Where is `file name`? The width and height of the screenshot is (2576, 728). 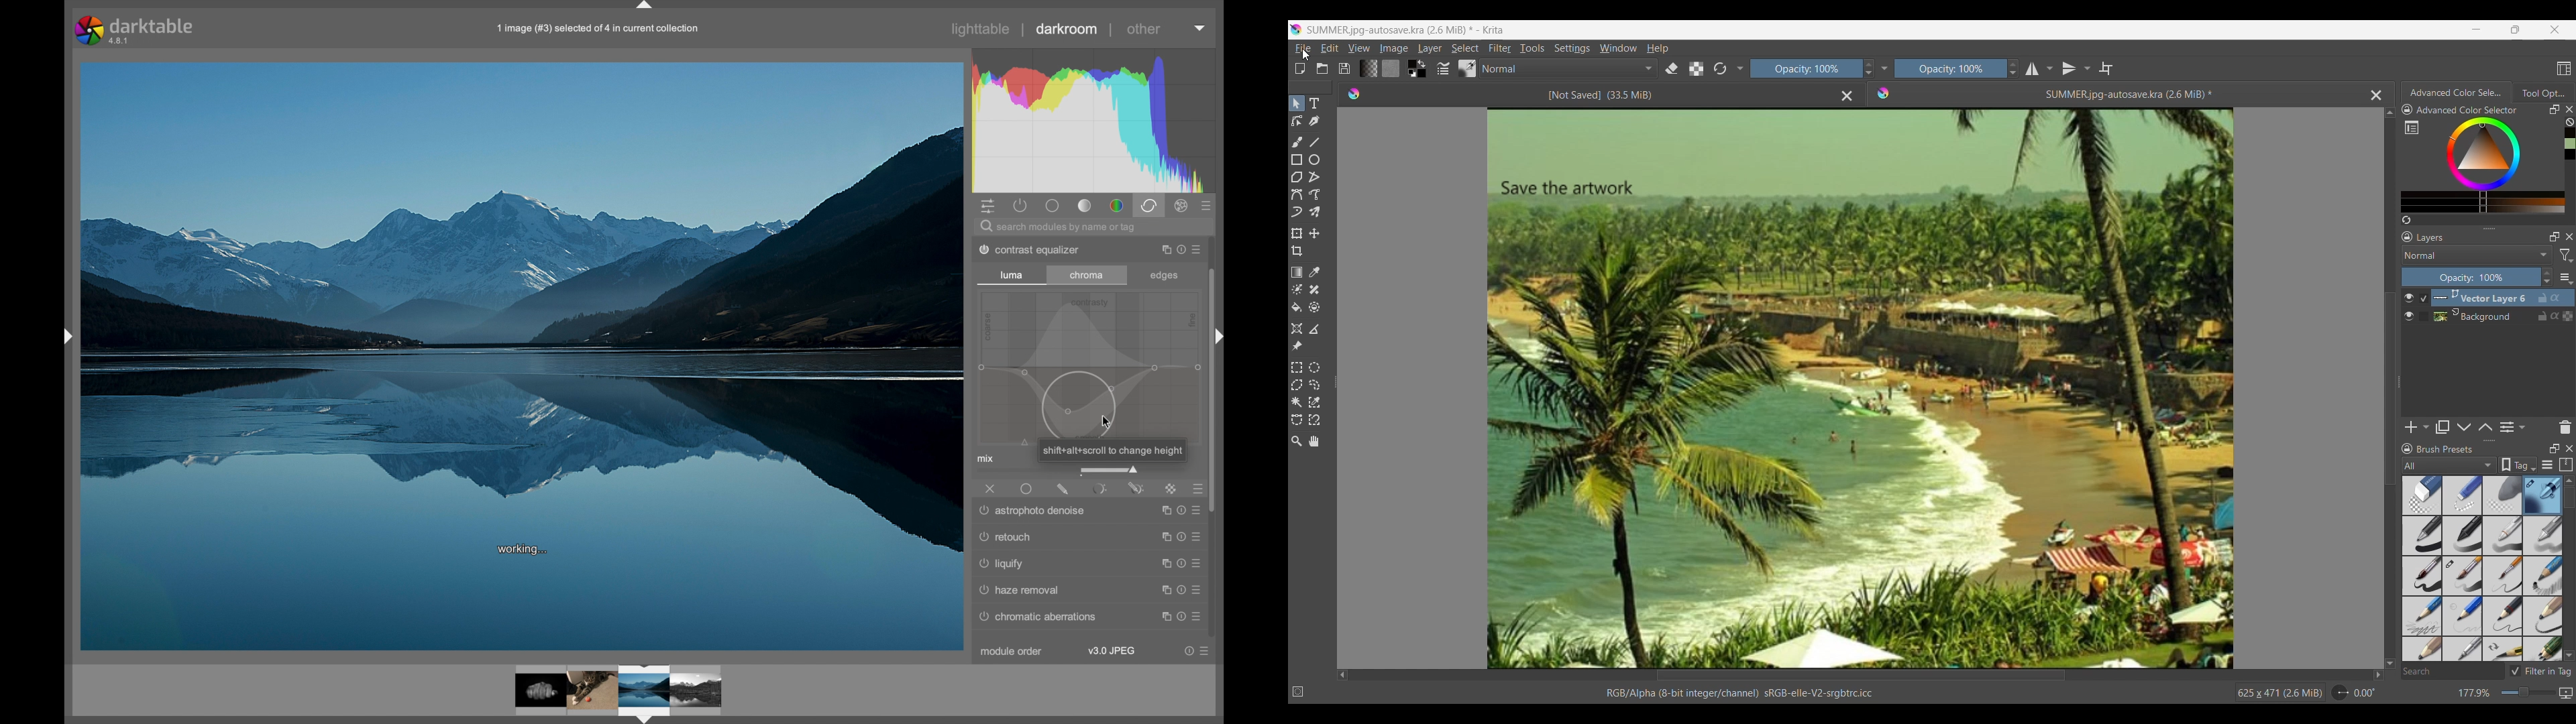 file name is located at coordinates (596, 29).